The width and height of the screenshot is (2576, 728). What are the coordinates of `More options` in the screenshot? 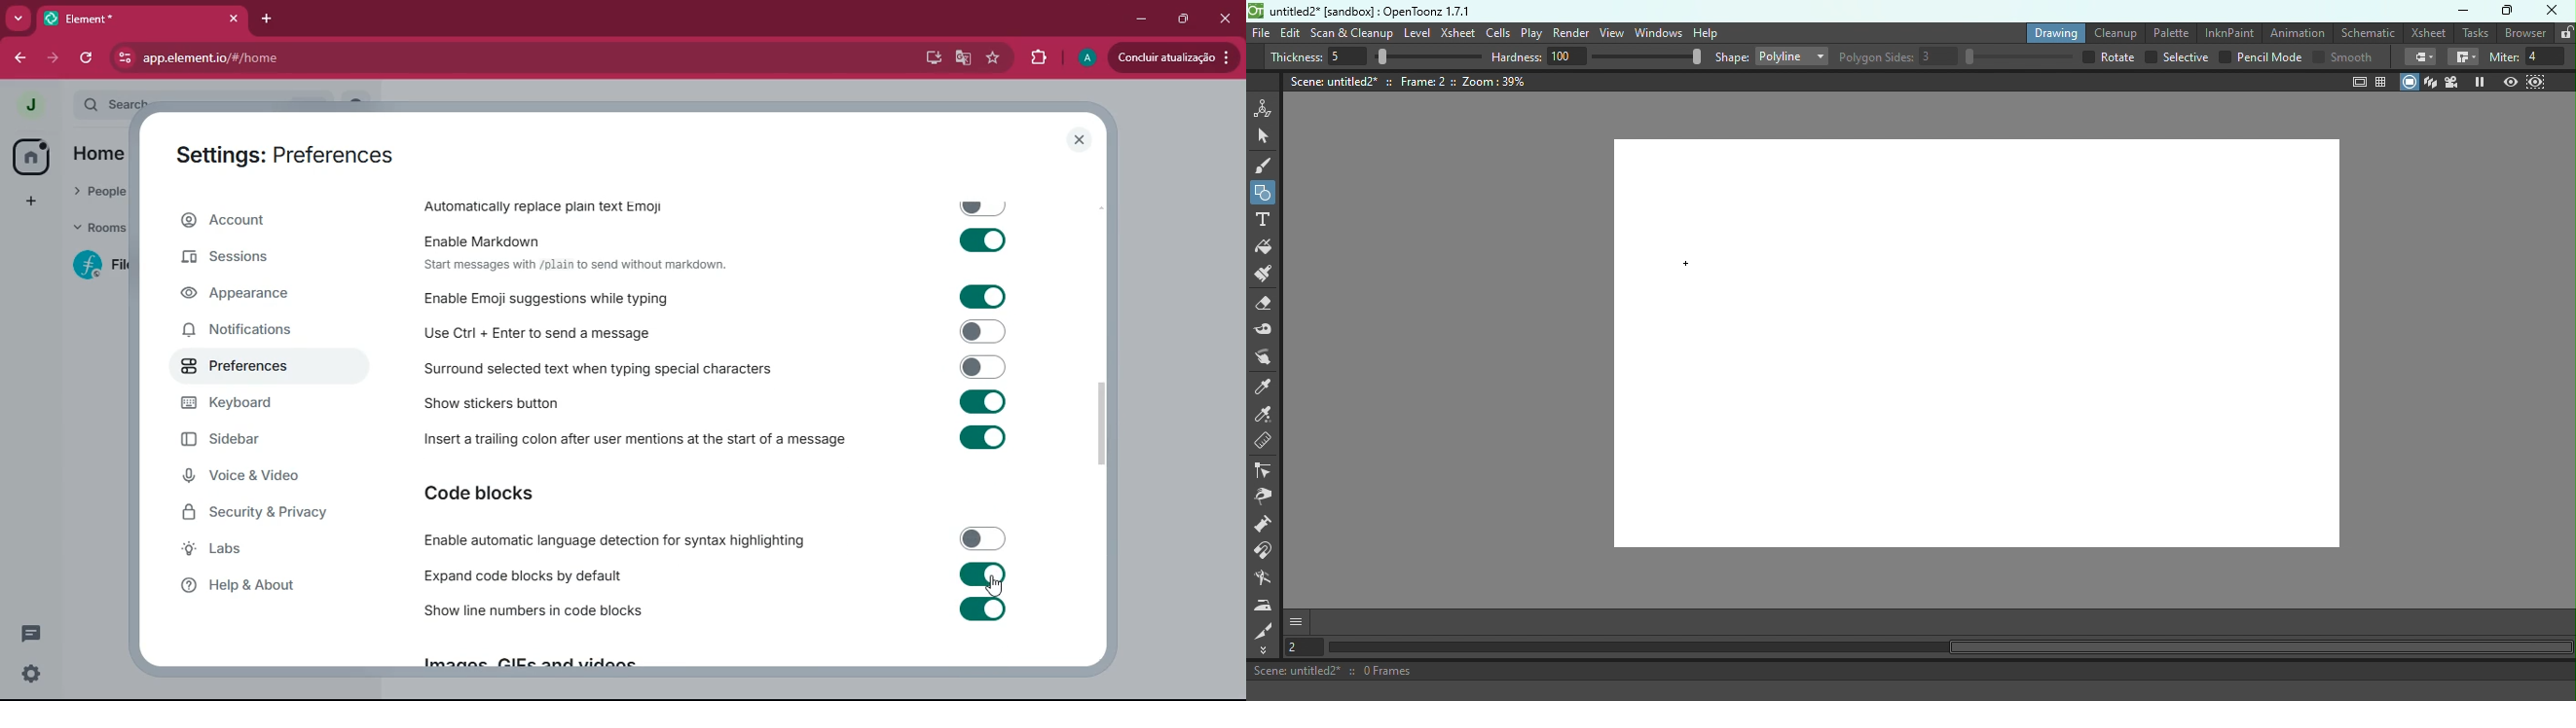 It's located at (1296, 623).